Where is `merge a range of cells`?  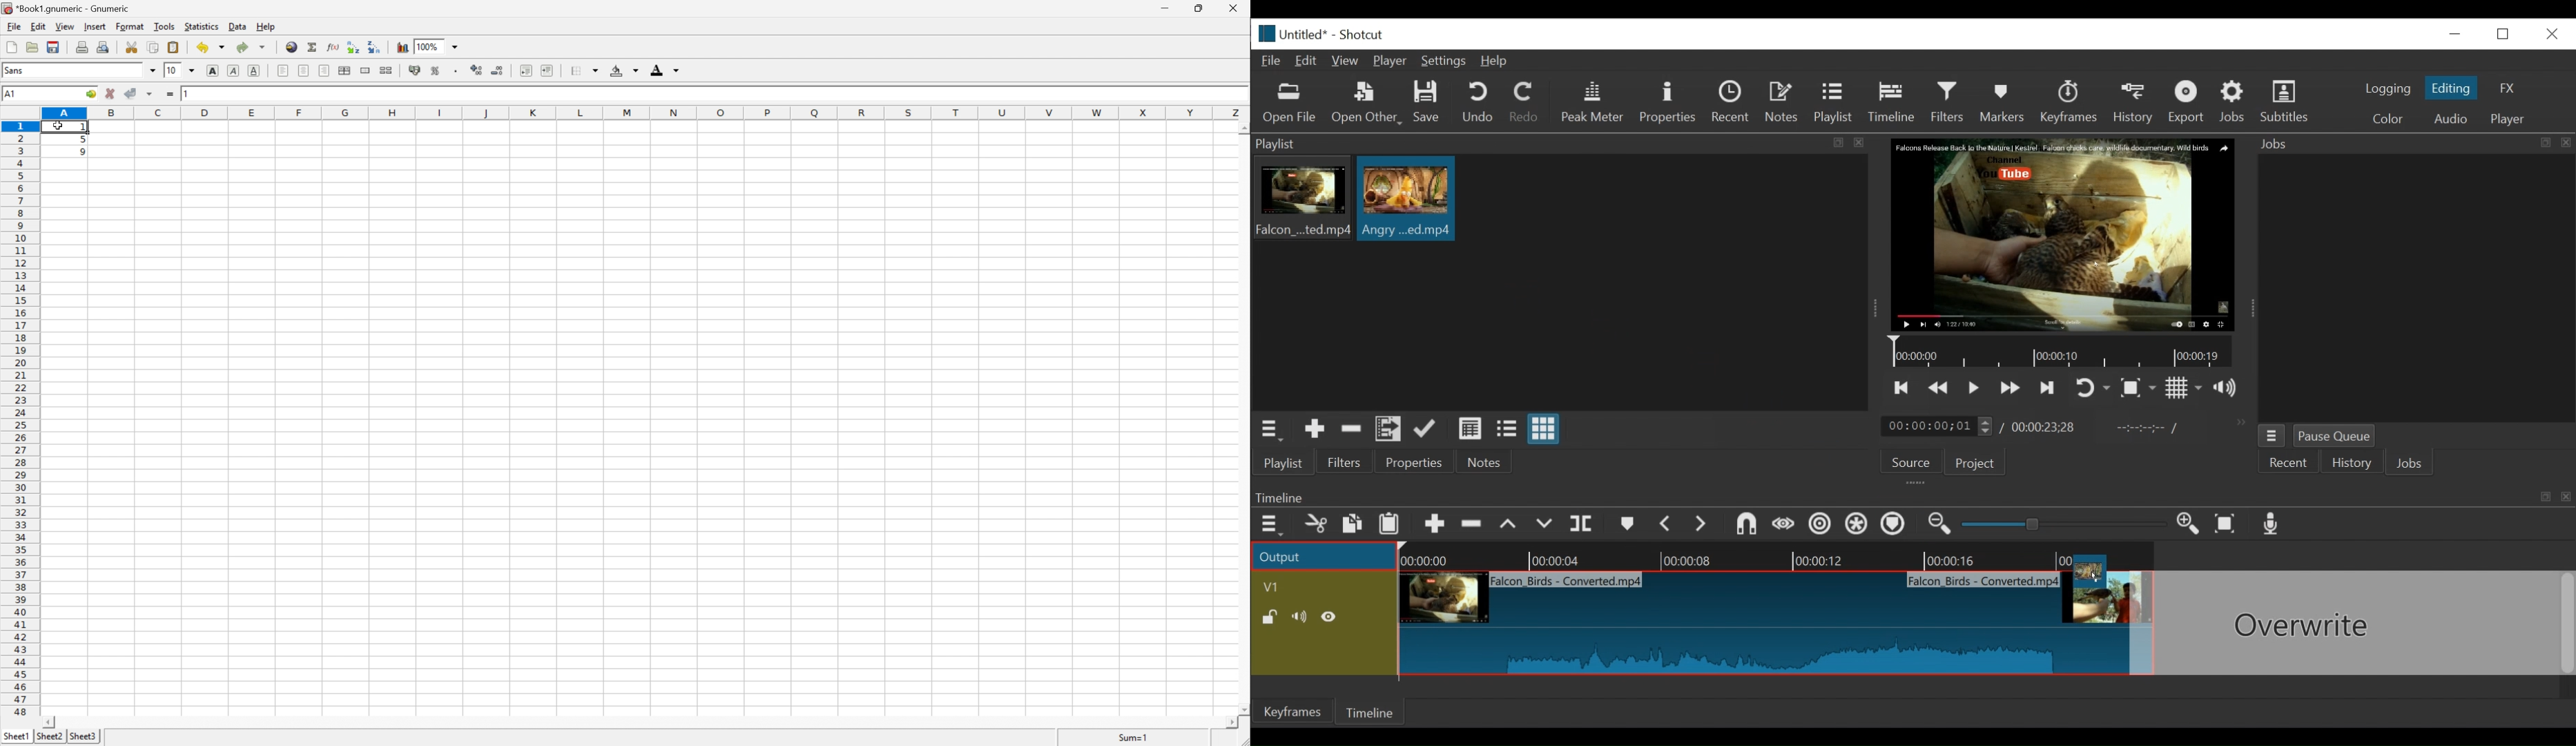 merge a range of cells is located at coordinates (368, 70).